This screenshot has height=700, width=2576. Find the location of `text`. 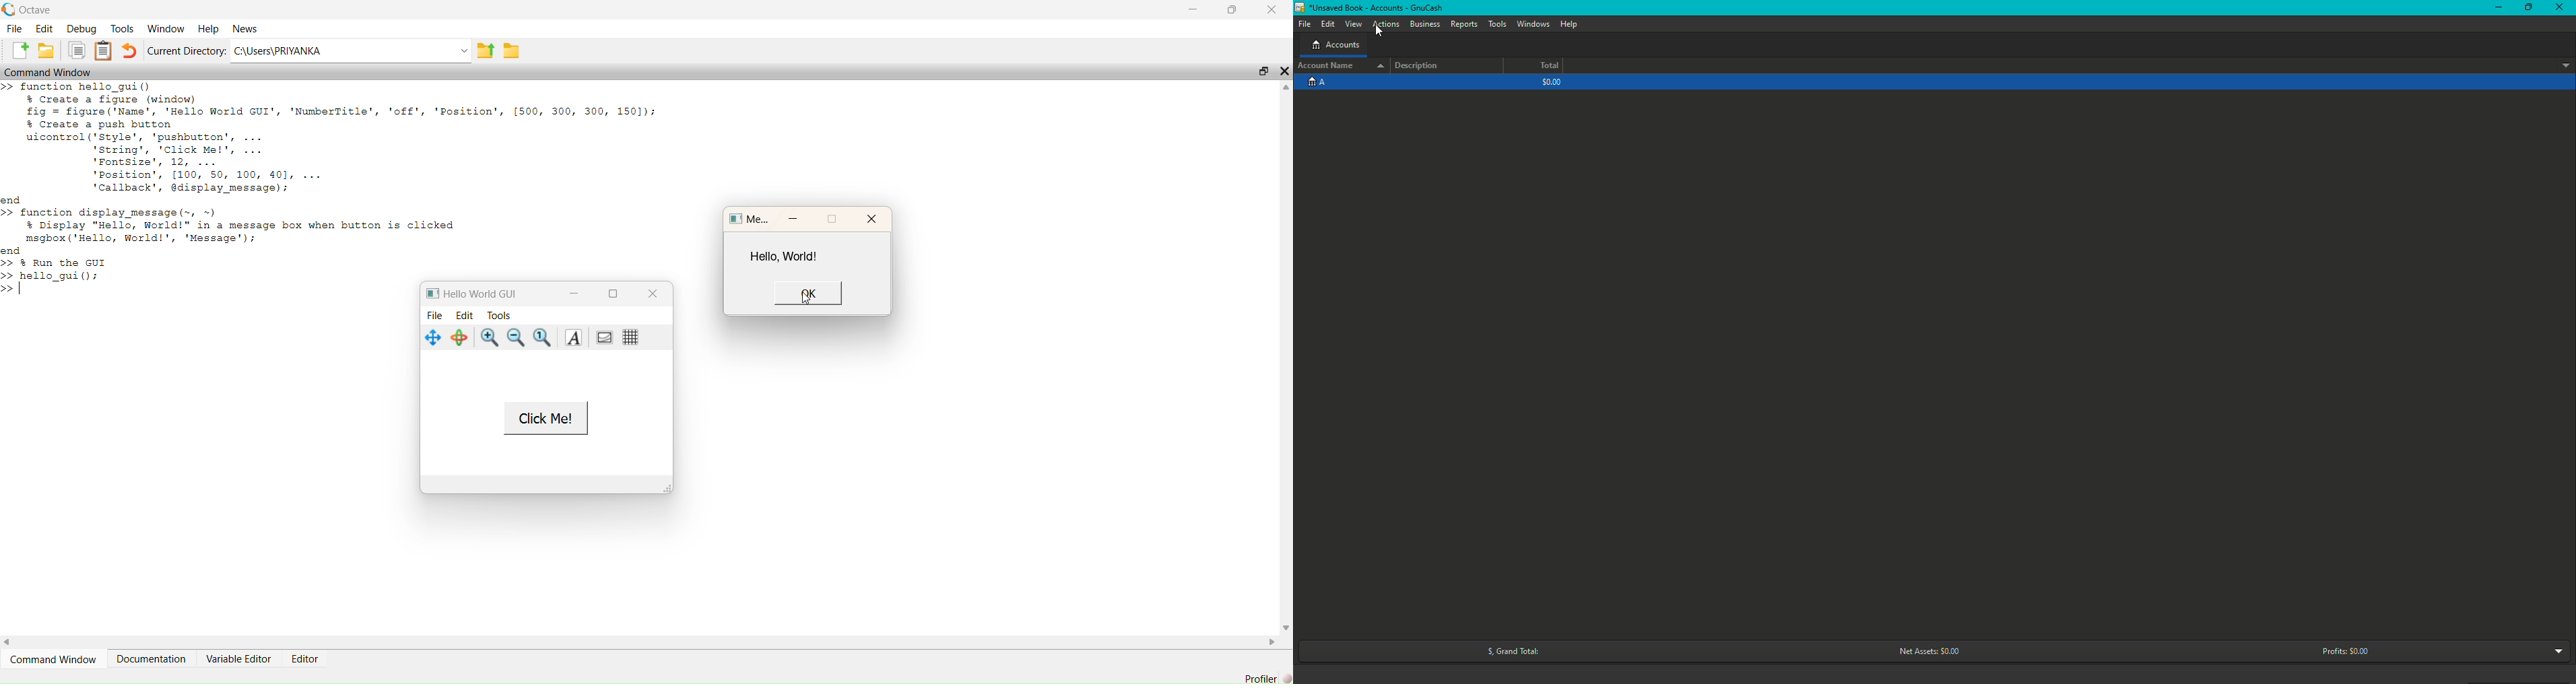

text is located at coordinates (575, 339).